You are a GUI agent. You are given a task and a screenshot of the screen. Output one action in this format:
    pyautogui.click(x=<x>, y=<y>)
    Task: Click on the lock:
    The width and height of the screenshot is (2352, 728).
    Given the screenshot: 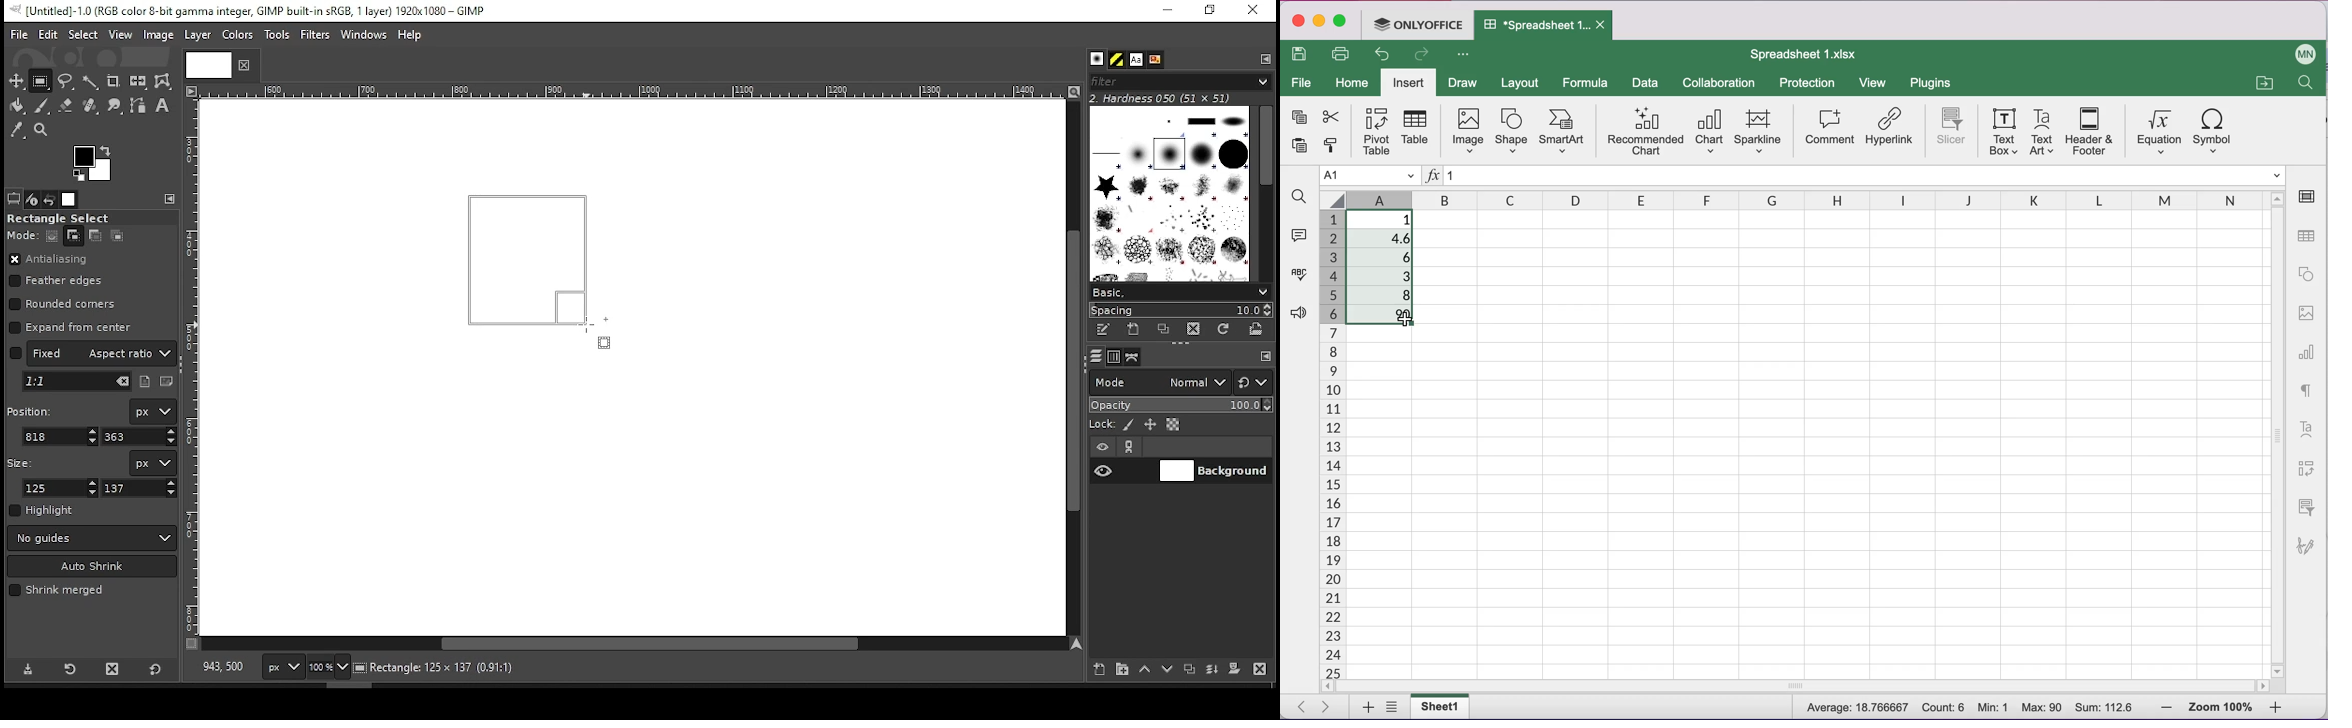 What is the action you would take?
    pyautogui.click(x=1103, y=426)
    